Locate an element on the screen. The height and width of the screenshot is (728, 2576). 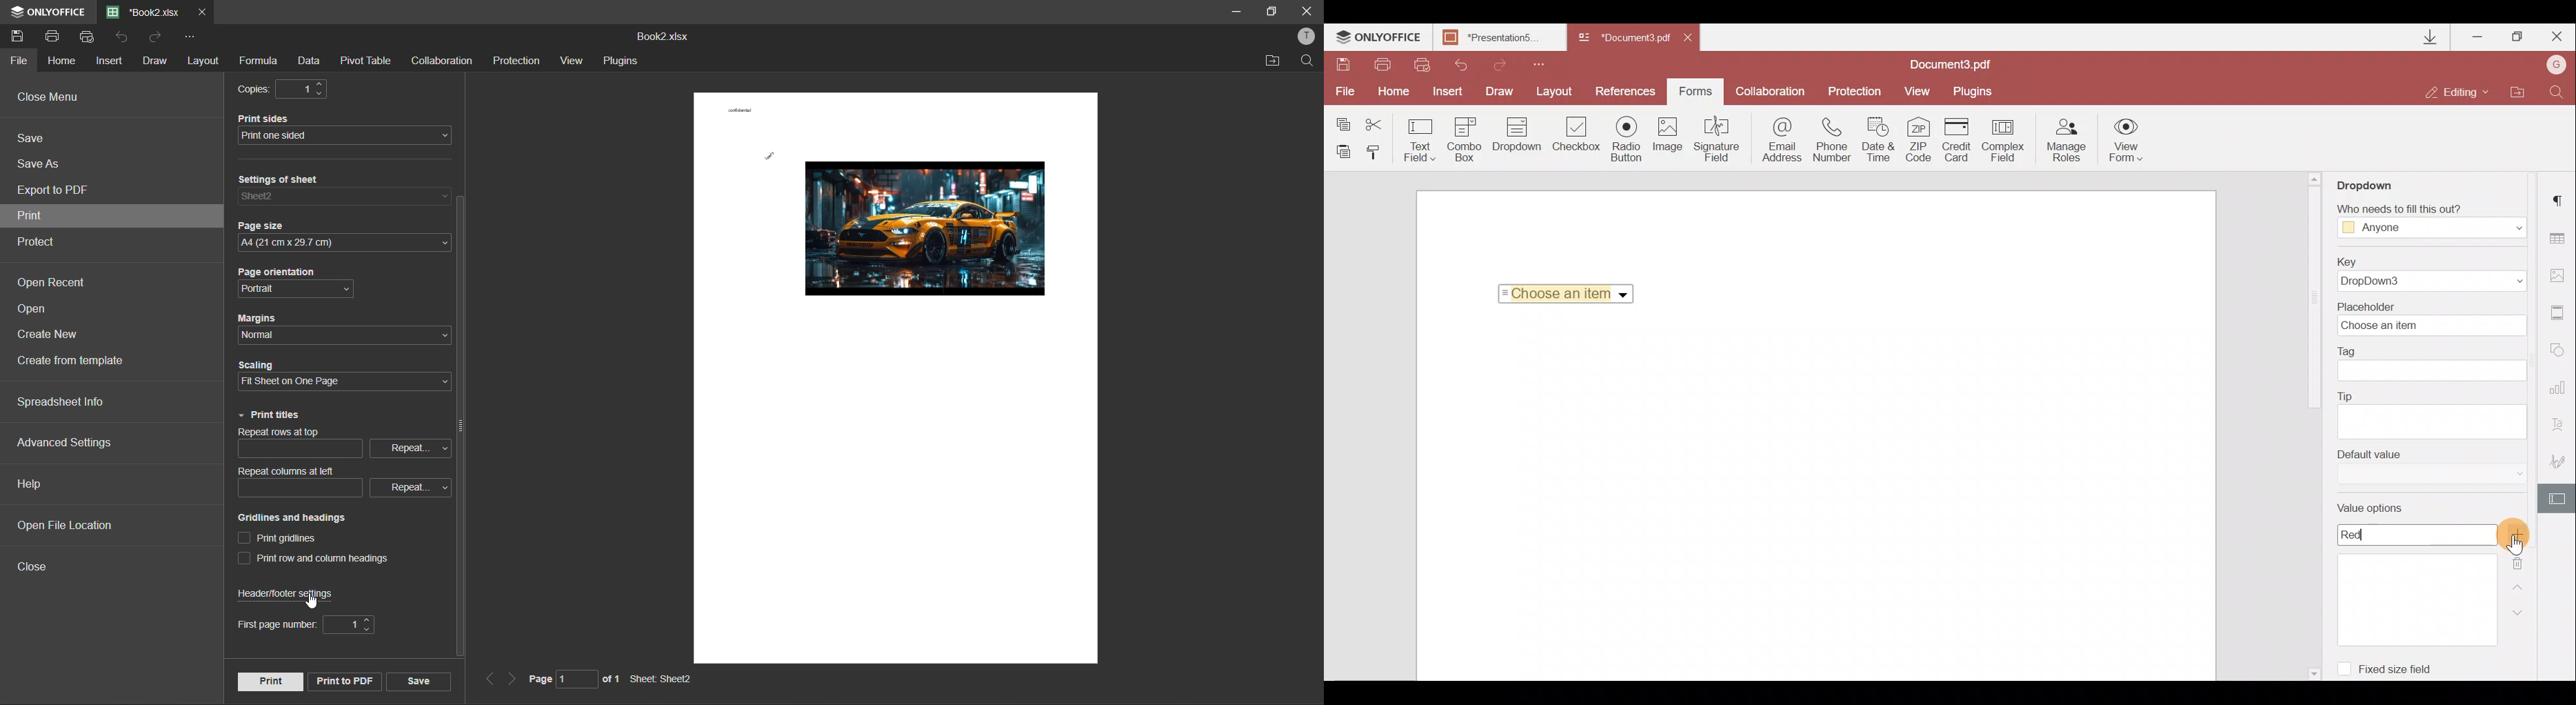
print row and  column heading is located at coordinates (313, 559).